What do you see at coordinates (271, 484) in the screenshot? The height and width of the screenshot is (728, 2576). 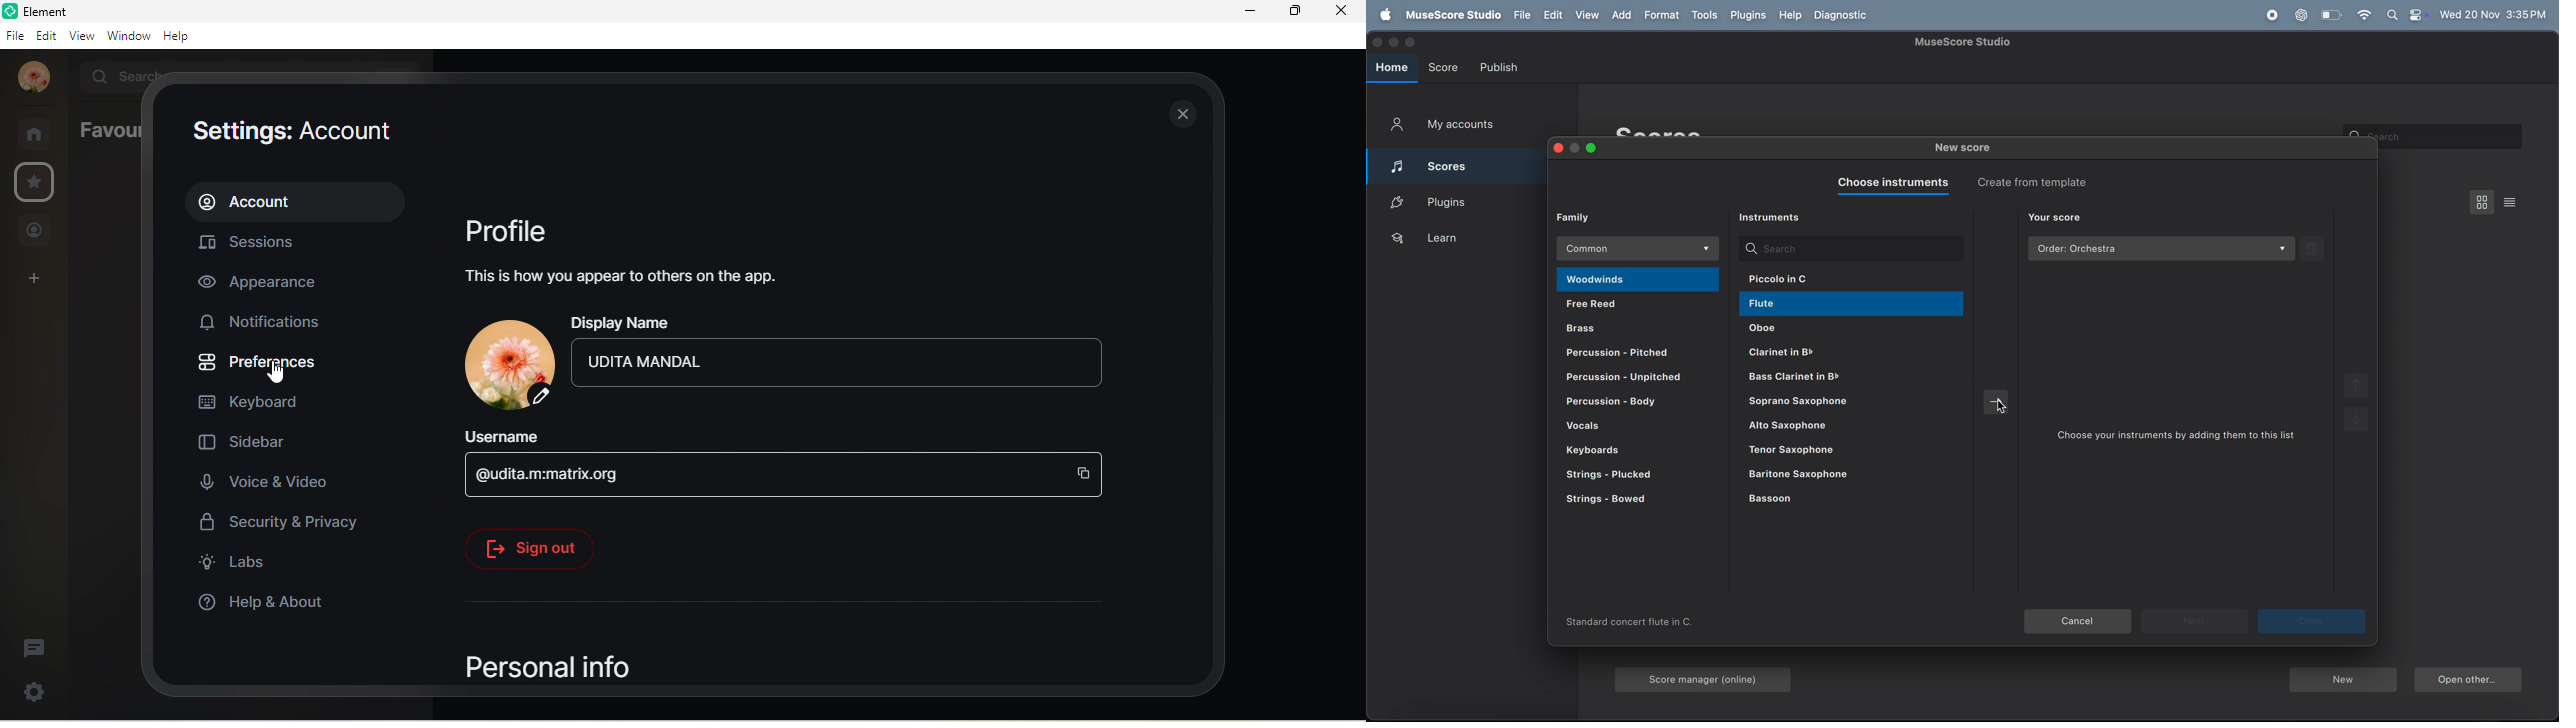 I see `voice and video` at bounding box center [271, 484].